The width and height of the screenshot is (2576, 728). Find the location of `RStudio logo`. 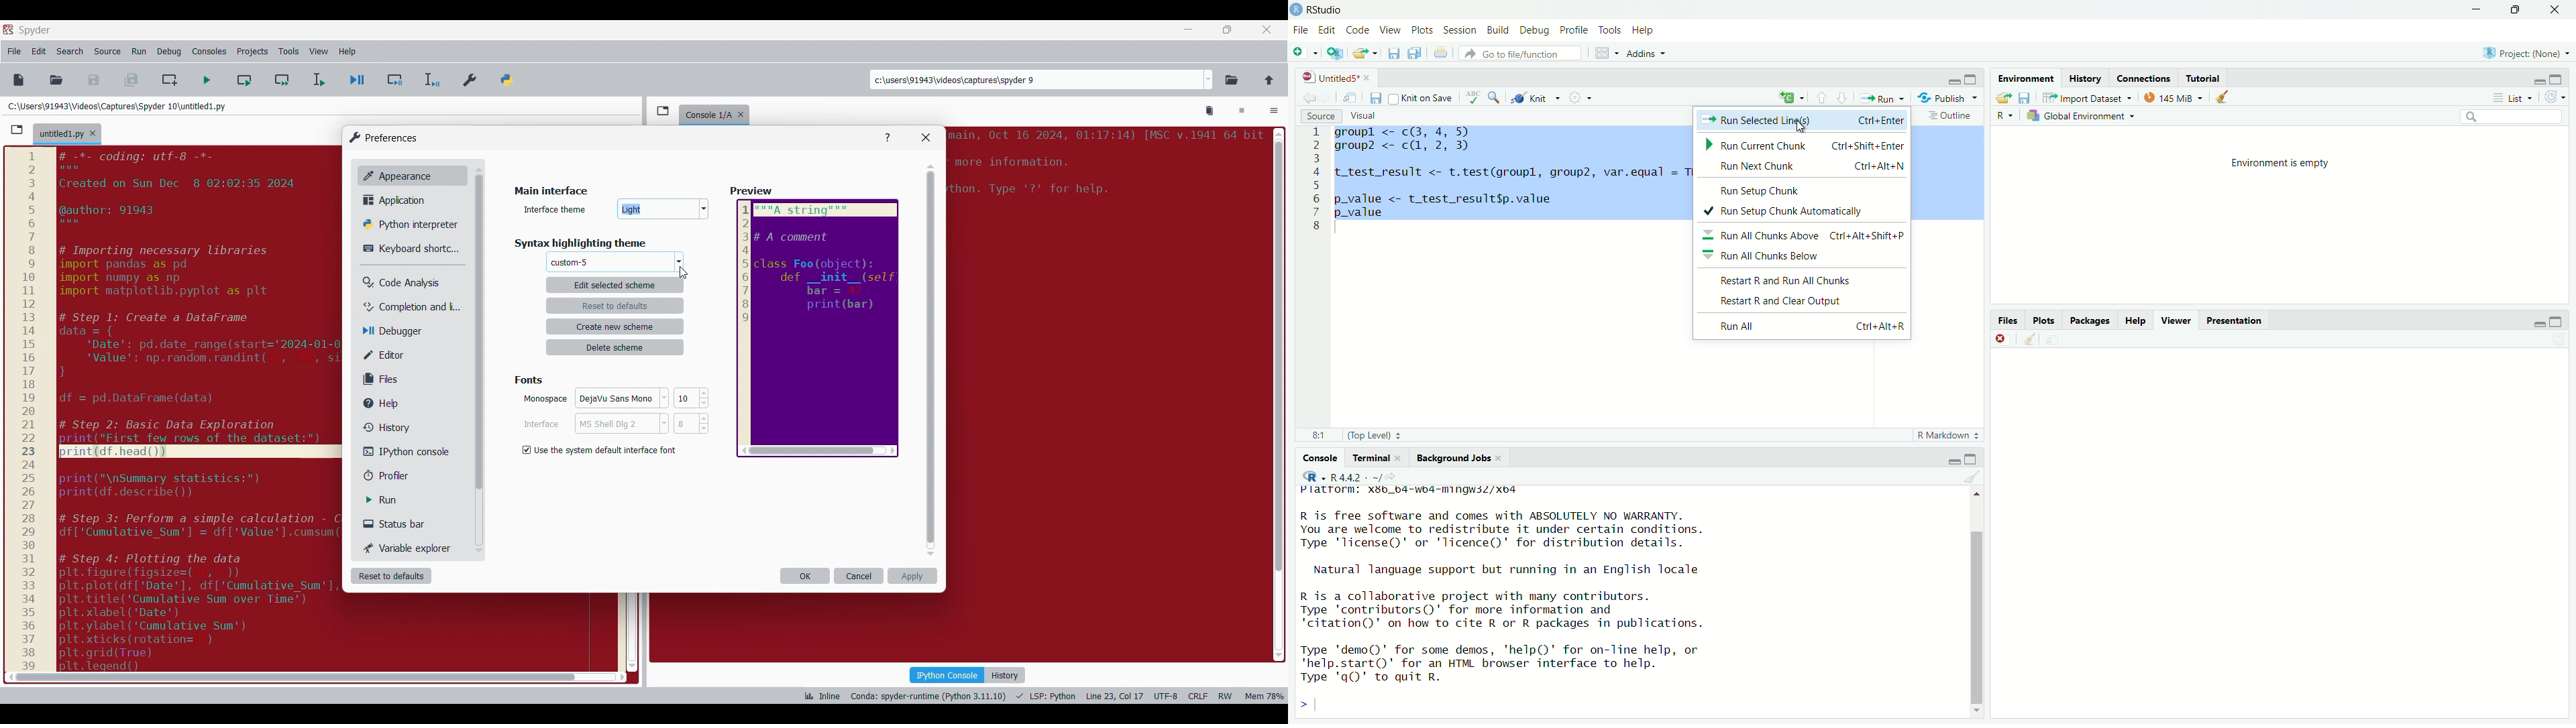

RStudio logo is located at coordinates (1313, 476).